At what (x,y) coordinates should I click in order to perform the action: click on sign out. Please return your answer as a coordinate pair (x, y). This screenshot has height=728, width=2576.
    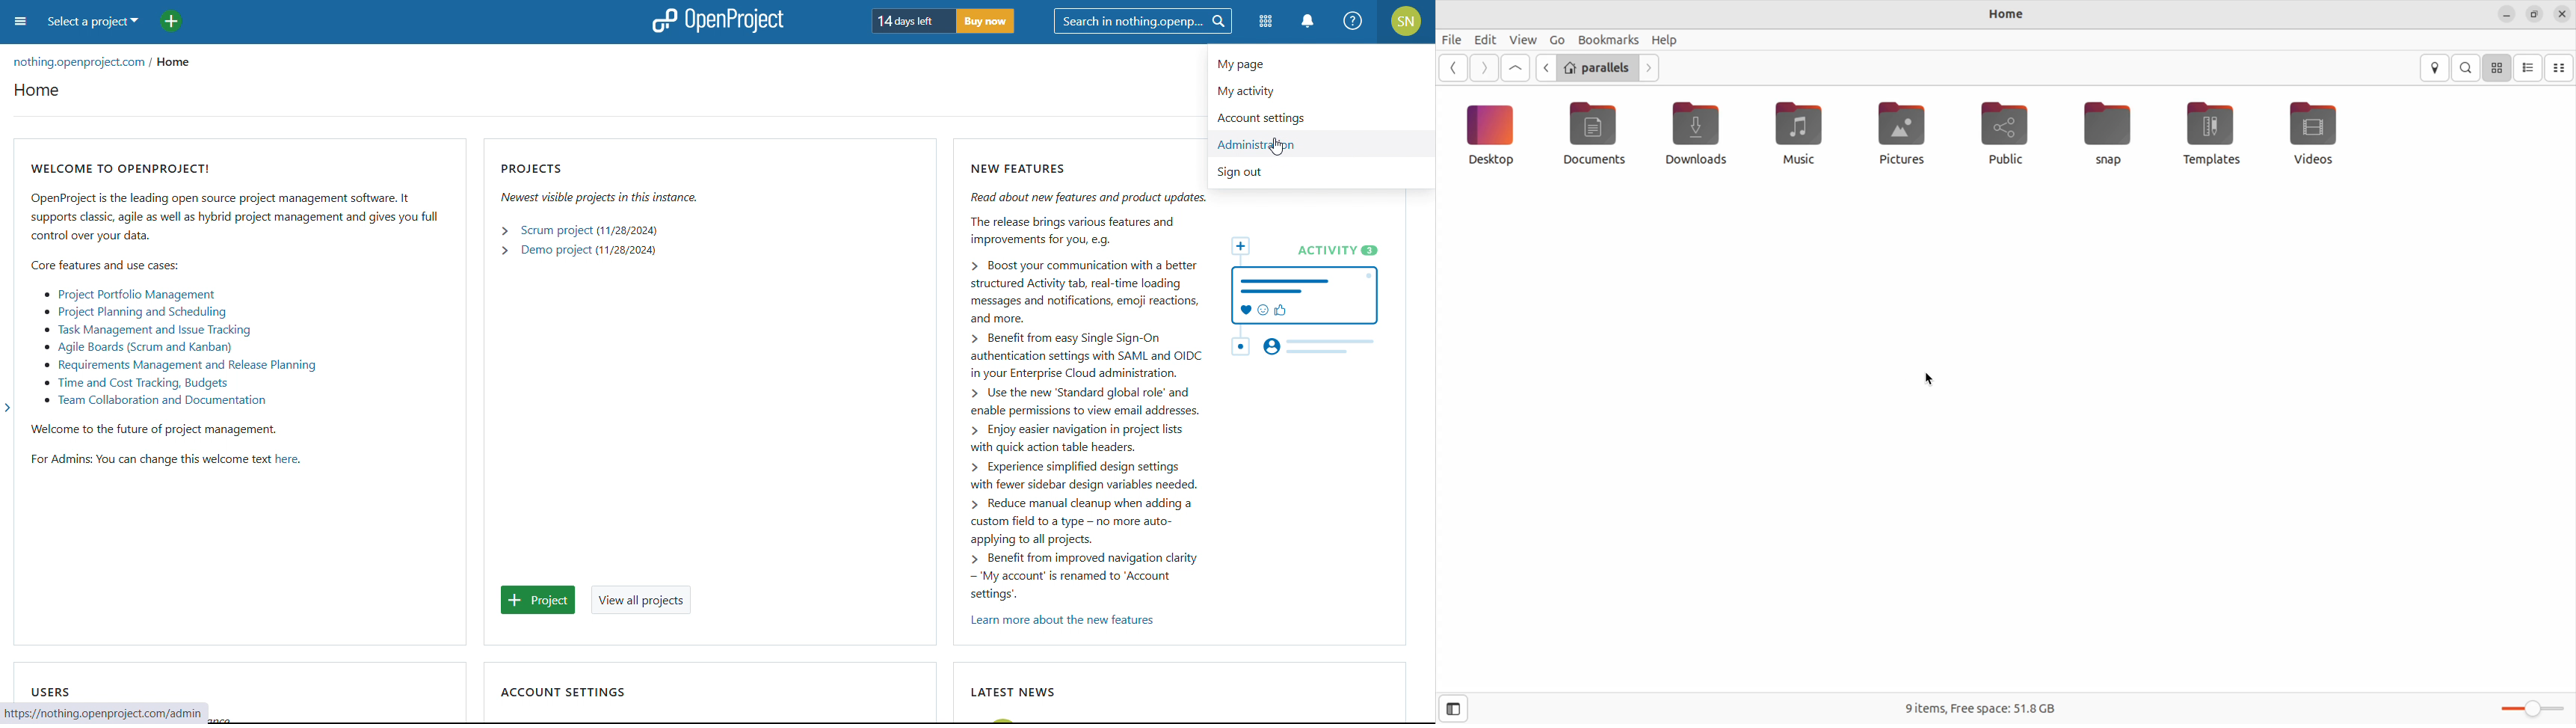
    Looking at the image, I should click on (1325, 173).